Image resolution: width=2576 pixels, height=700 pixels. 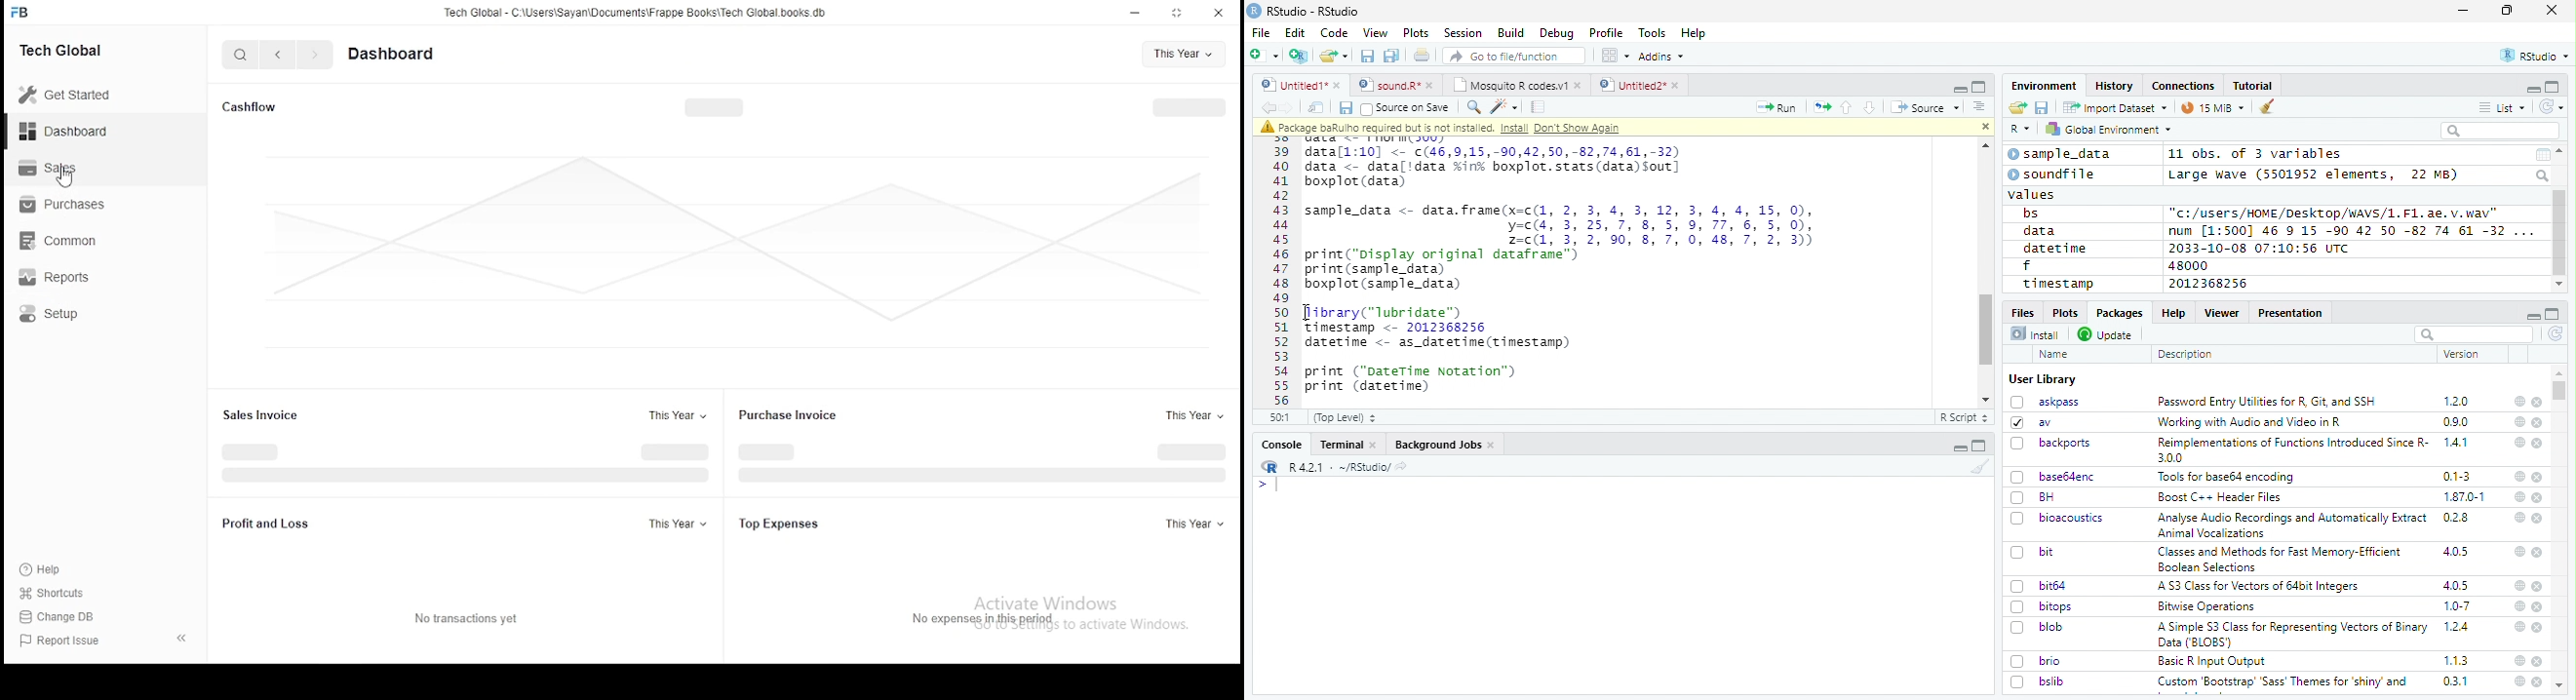 What do you see at coordinates (2507, 11) in the screenshot?
I see `maximize` at bounding box center [2507, 11].